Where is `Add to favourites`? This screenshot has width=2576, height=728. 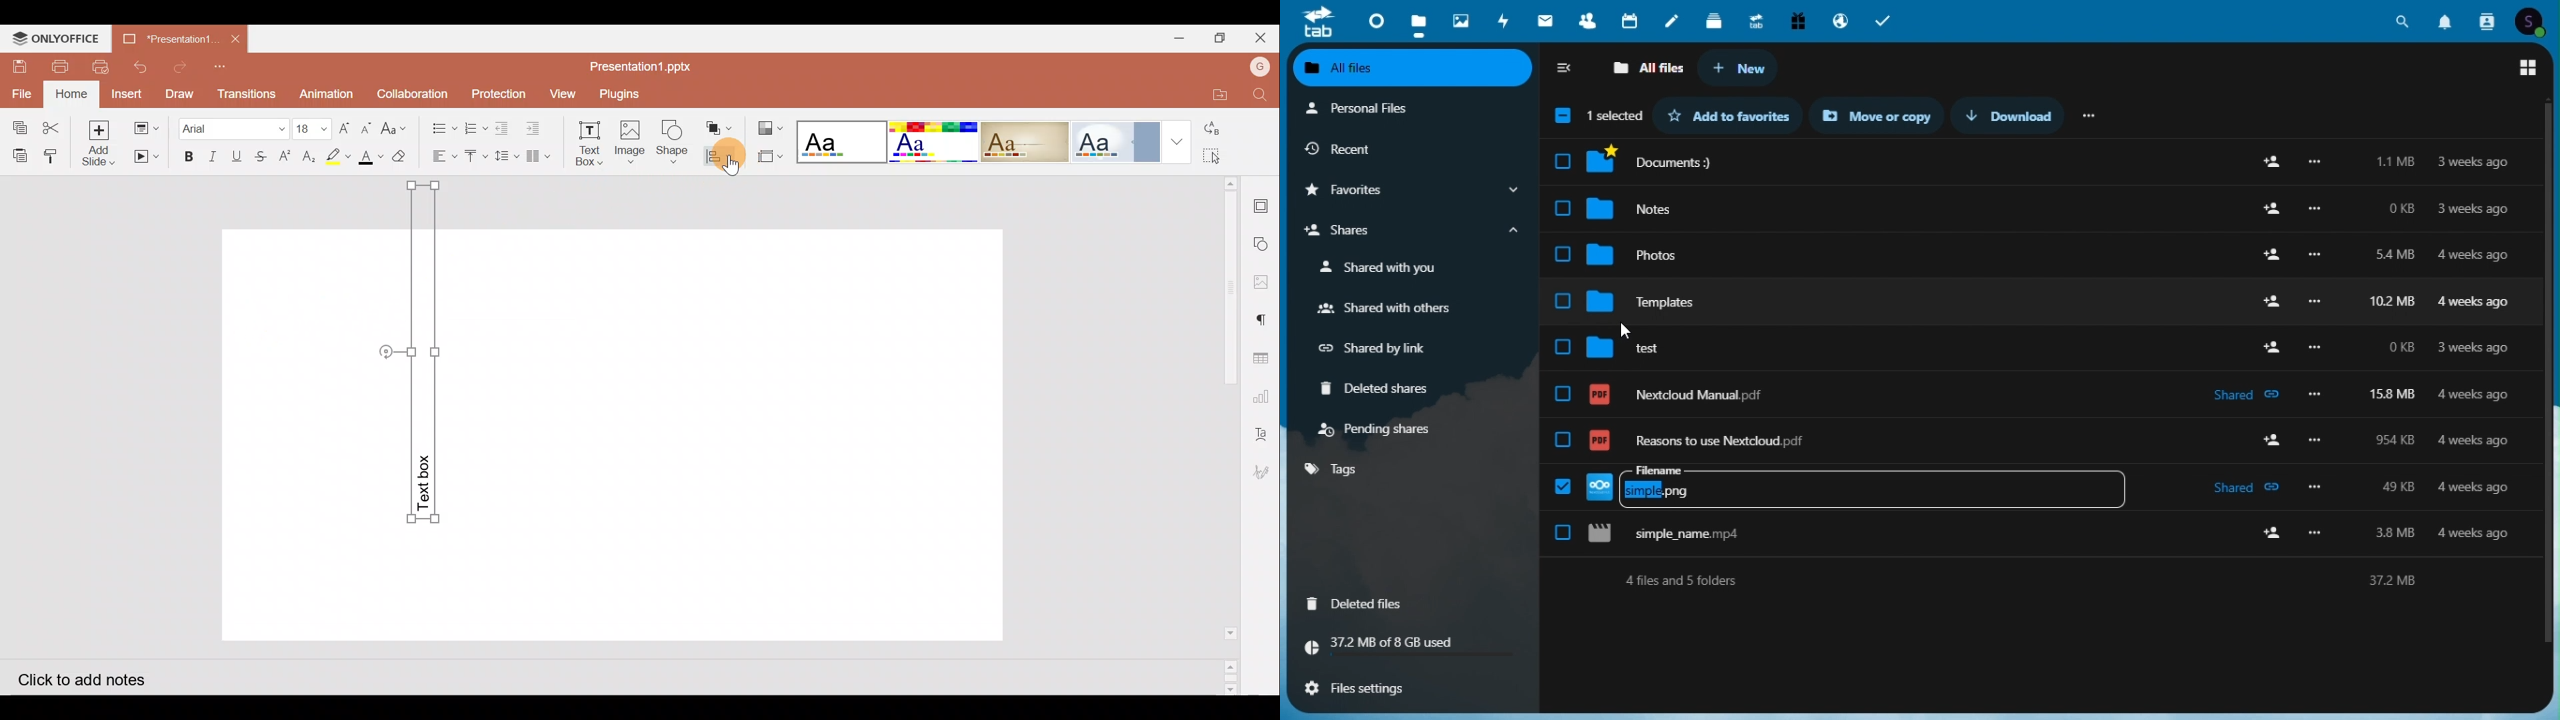
Add to favourites is located at coordinates (1736, 115).